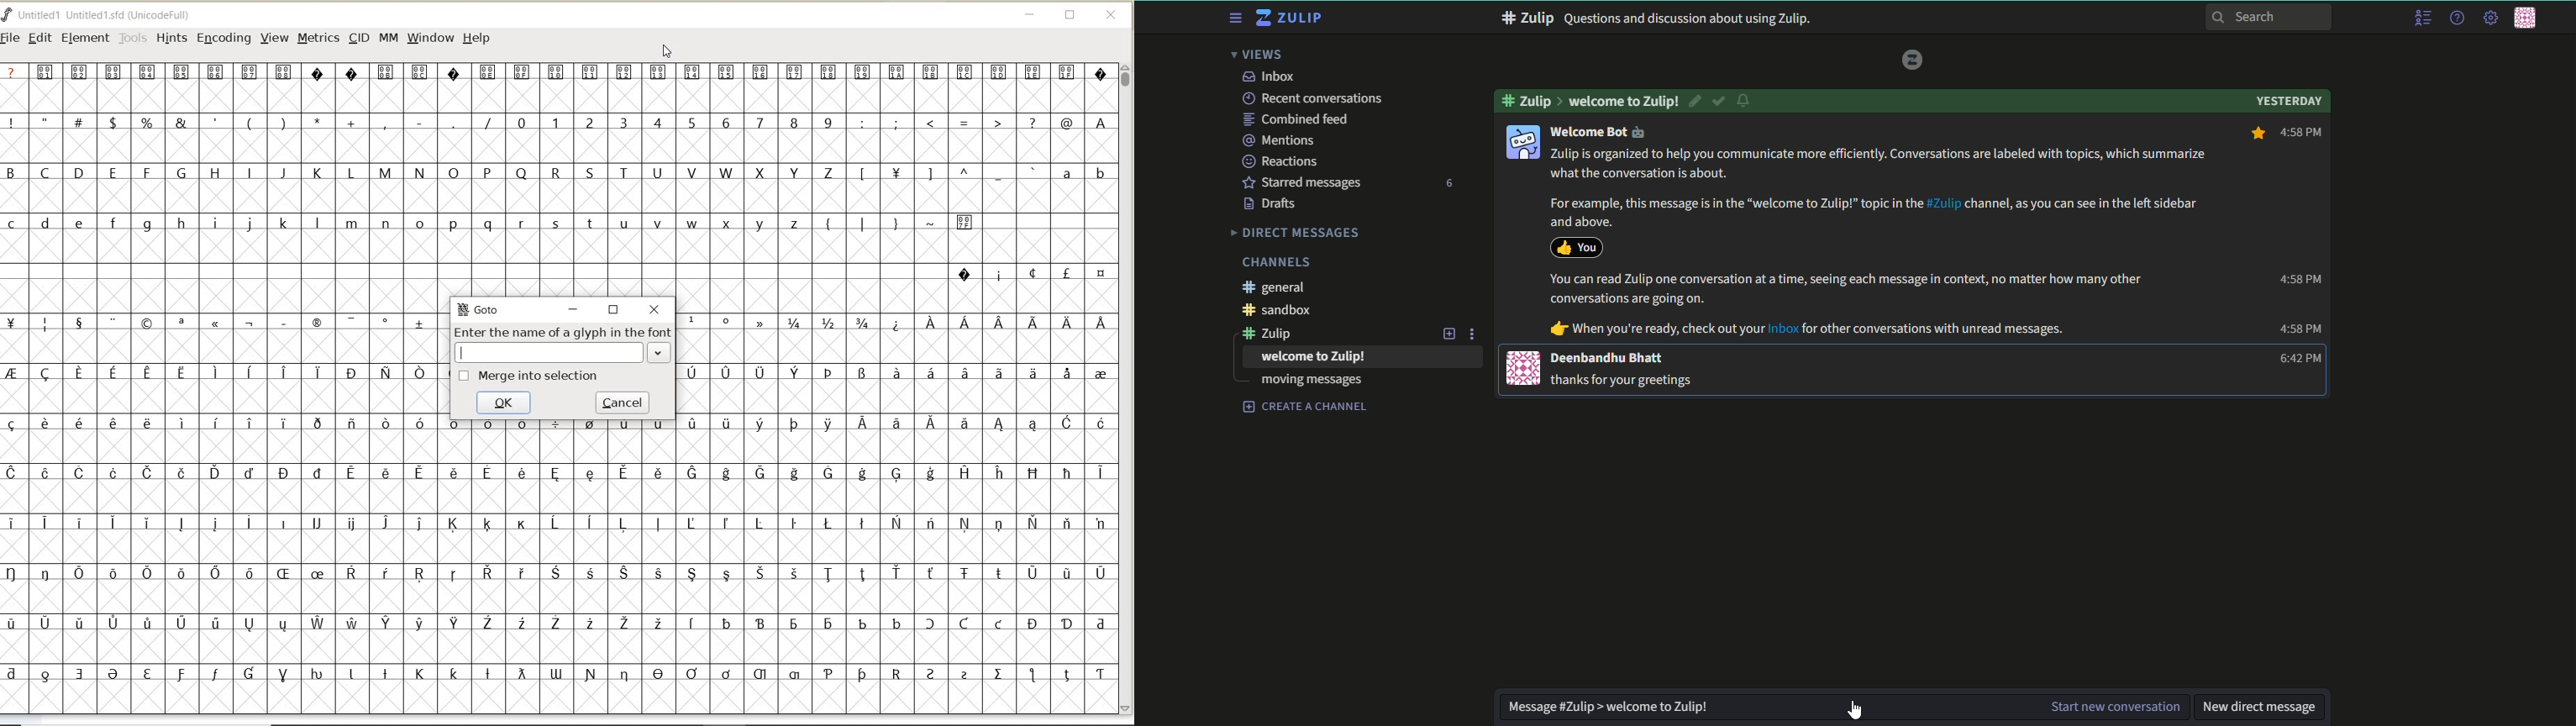 This screenshot has width=2576, height=728. What do you see at coordinates (1312, 381) in the screenshot?
I see `moving messages` at bounding box center [1312, 381].